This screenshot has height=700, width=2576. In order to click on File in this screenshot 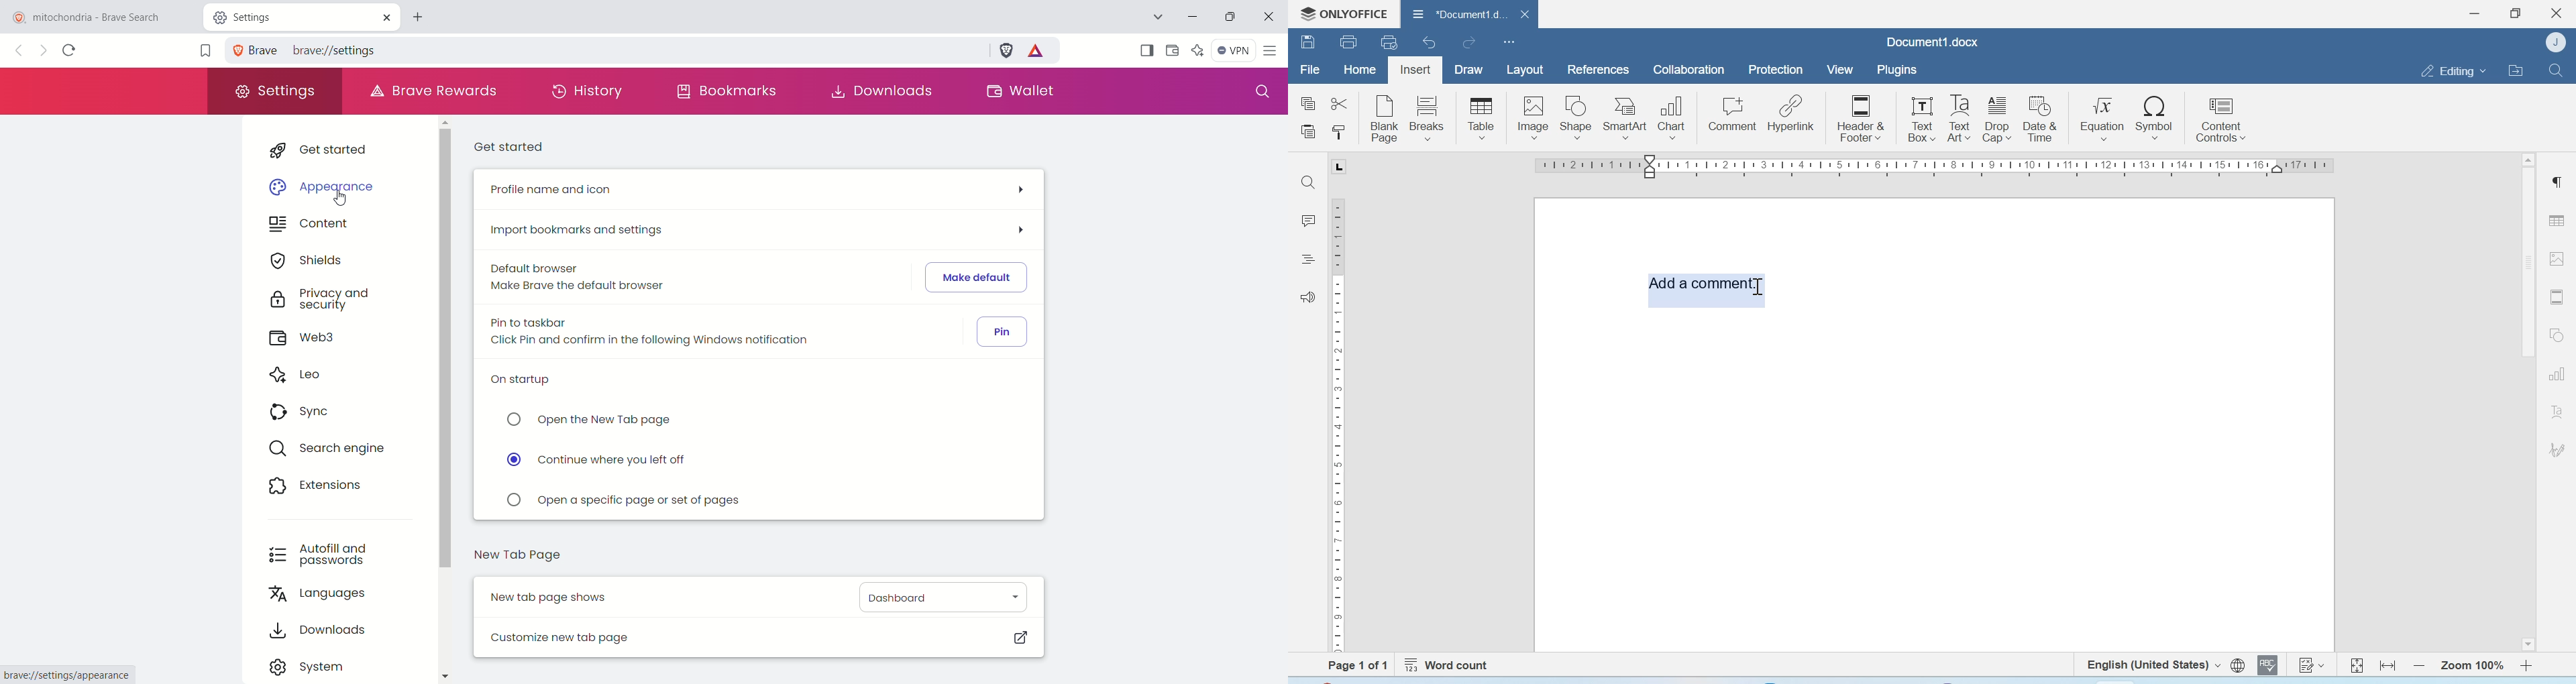, I will do `click(1309, 70)`.